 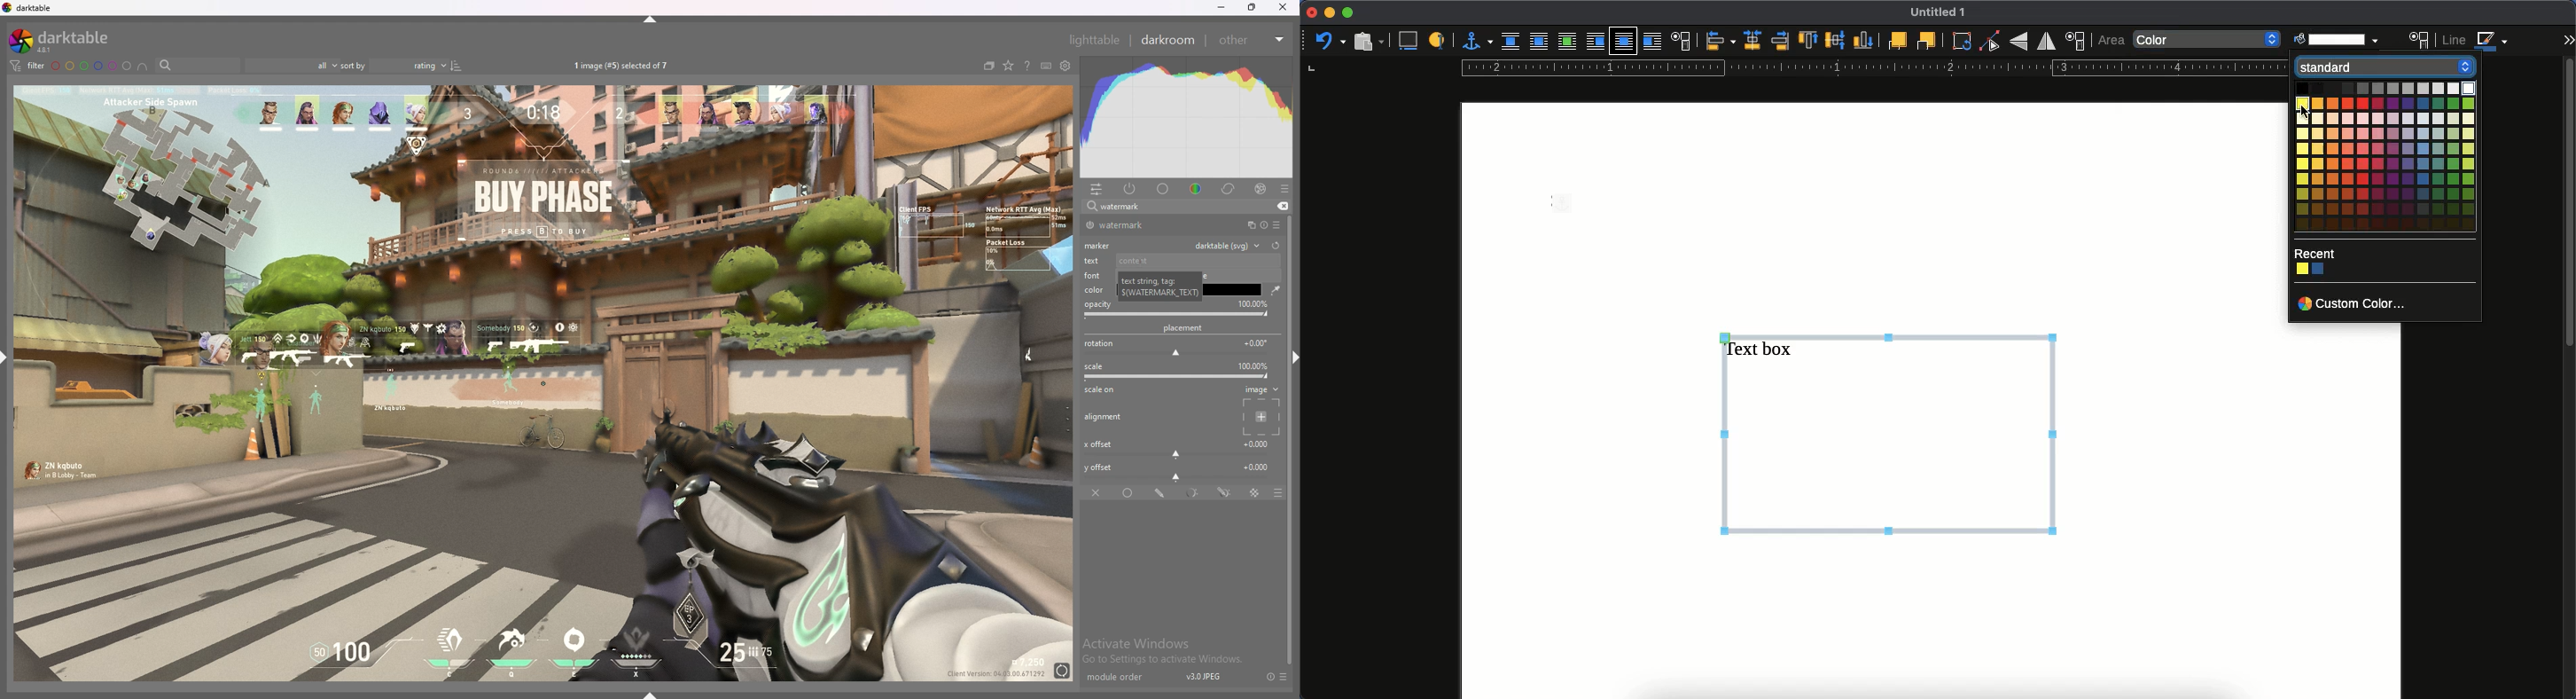 I want to click on hide, so click(x=652, y=19).